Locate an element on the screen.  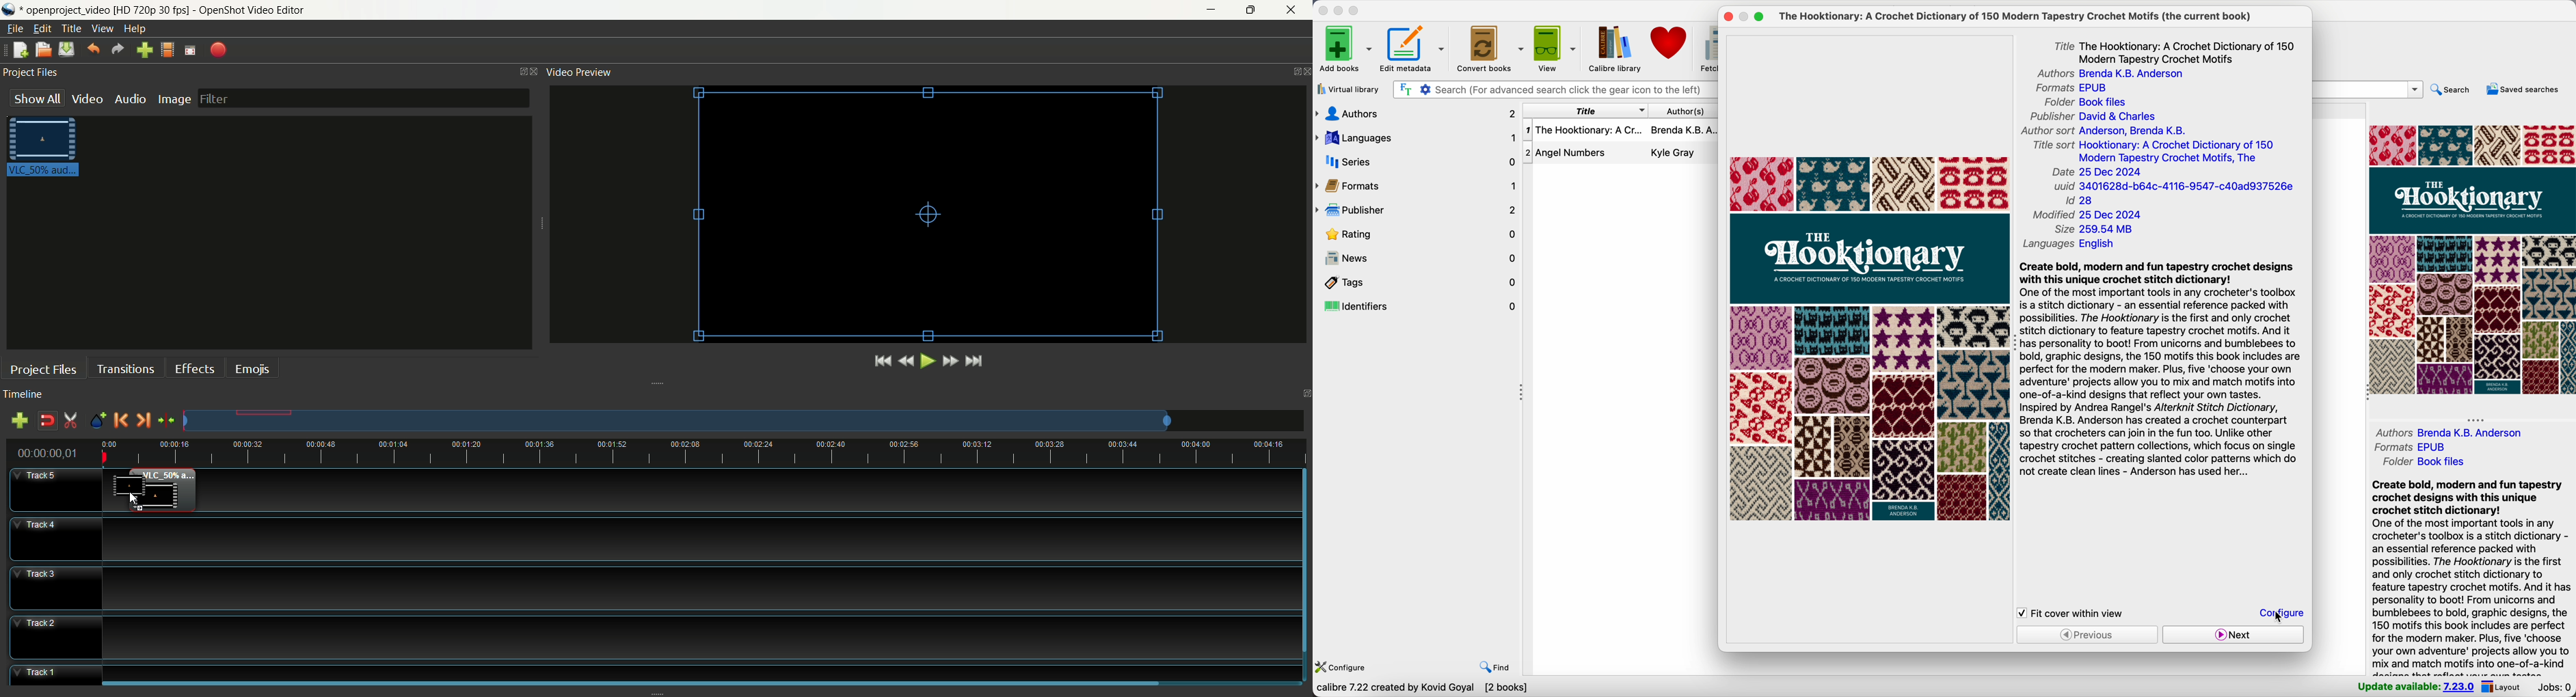
video clip is located at coordinates (174, 491).